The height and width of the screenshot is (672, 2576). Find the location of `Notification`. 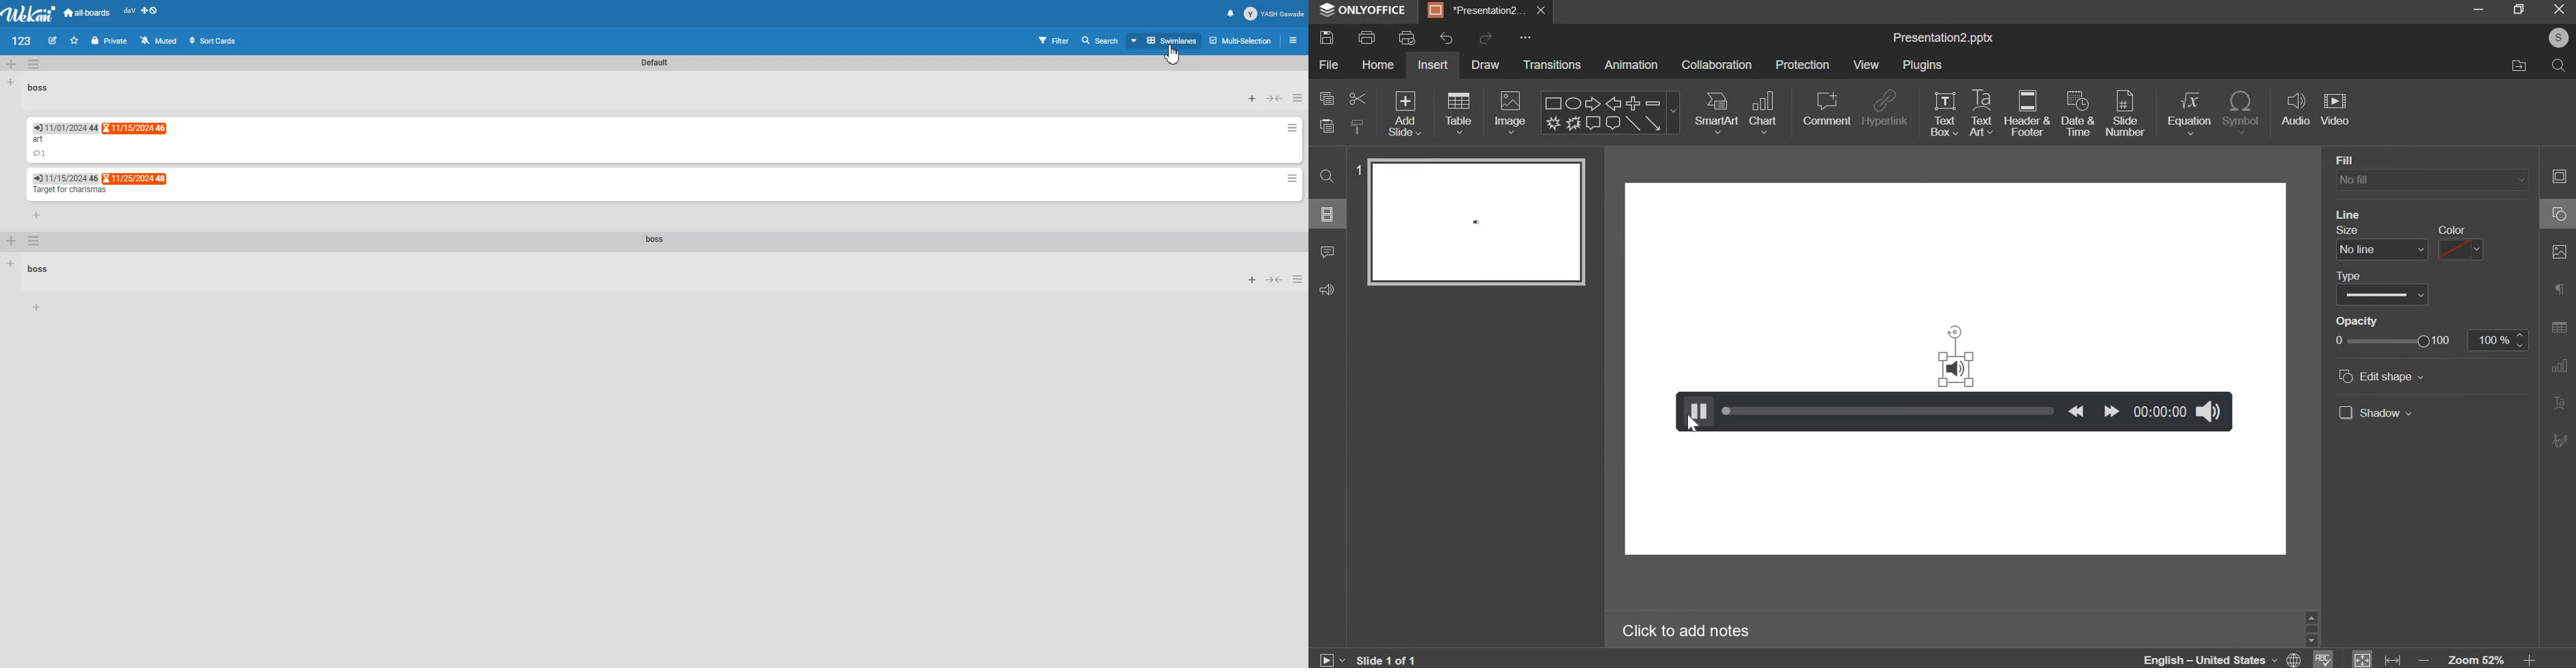

Notification is located at coordinates (1231, 14).